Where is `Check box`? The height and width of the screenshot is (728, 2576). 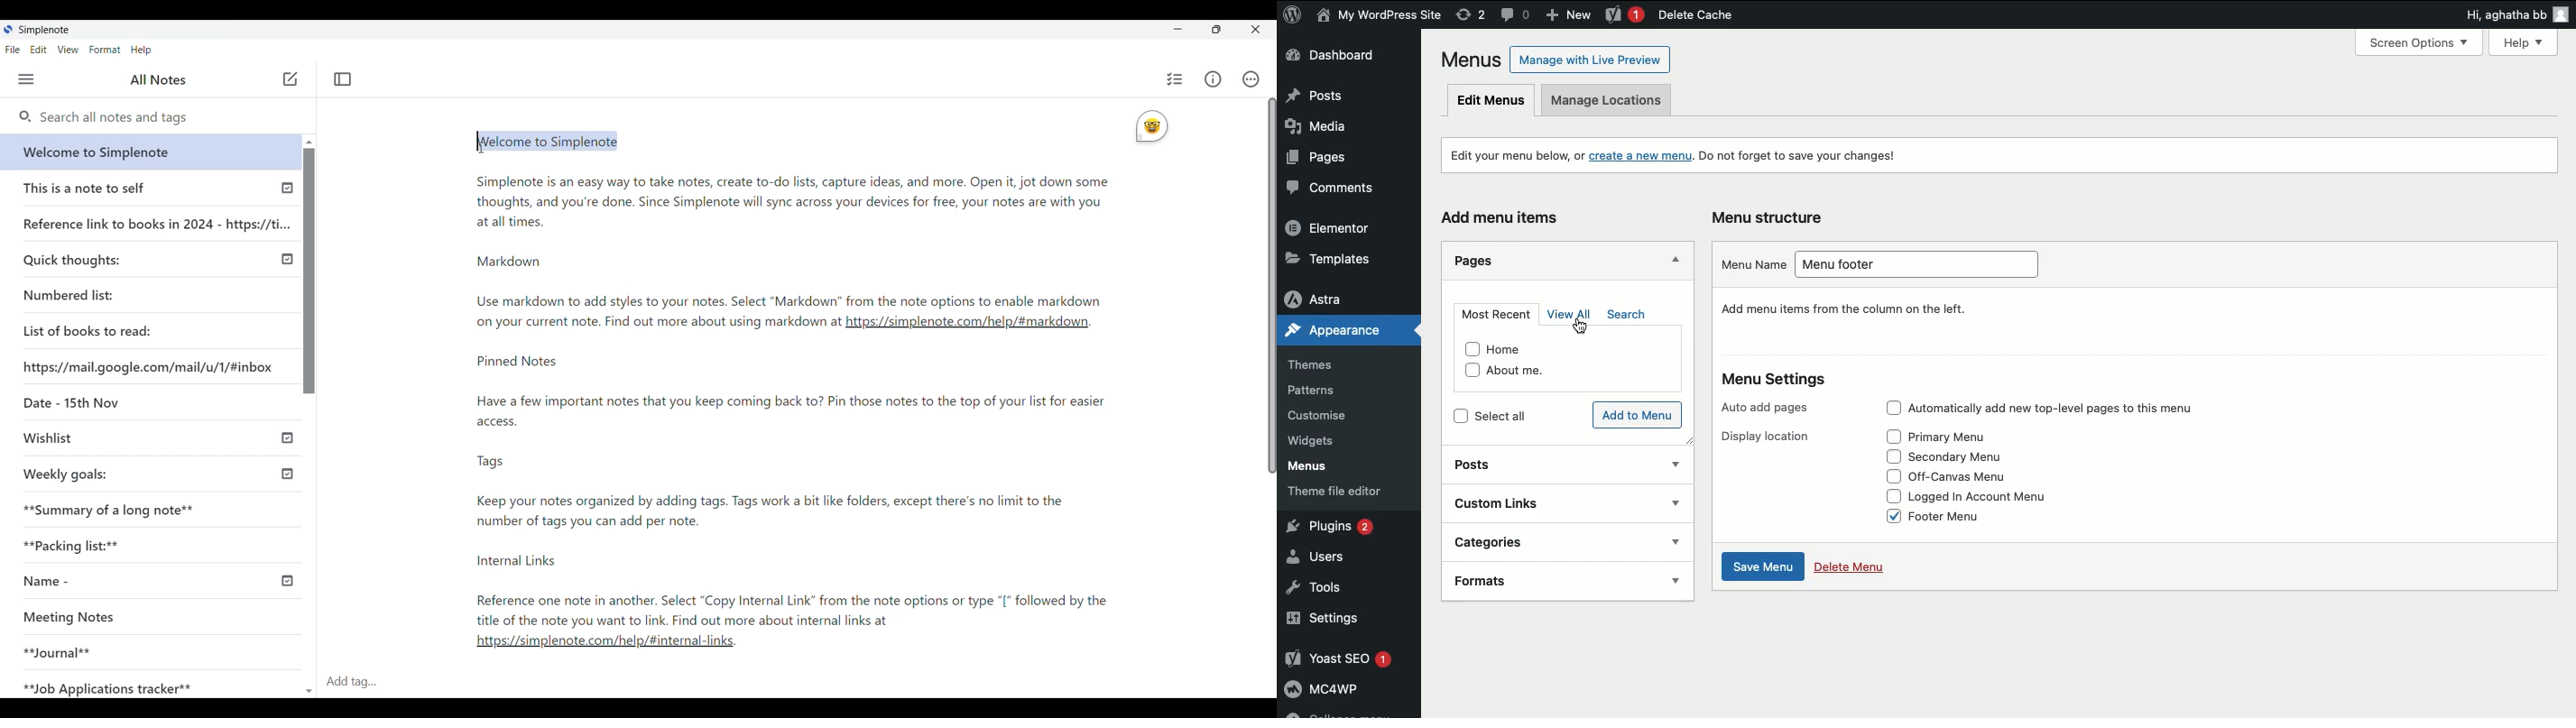
Check box is located at coordinates (1889, 409).